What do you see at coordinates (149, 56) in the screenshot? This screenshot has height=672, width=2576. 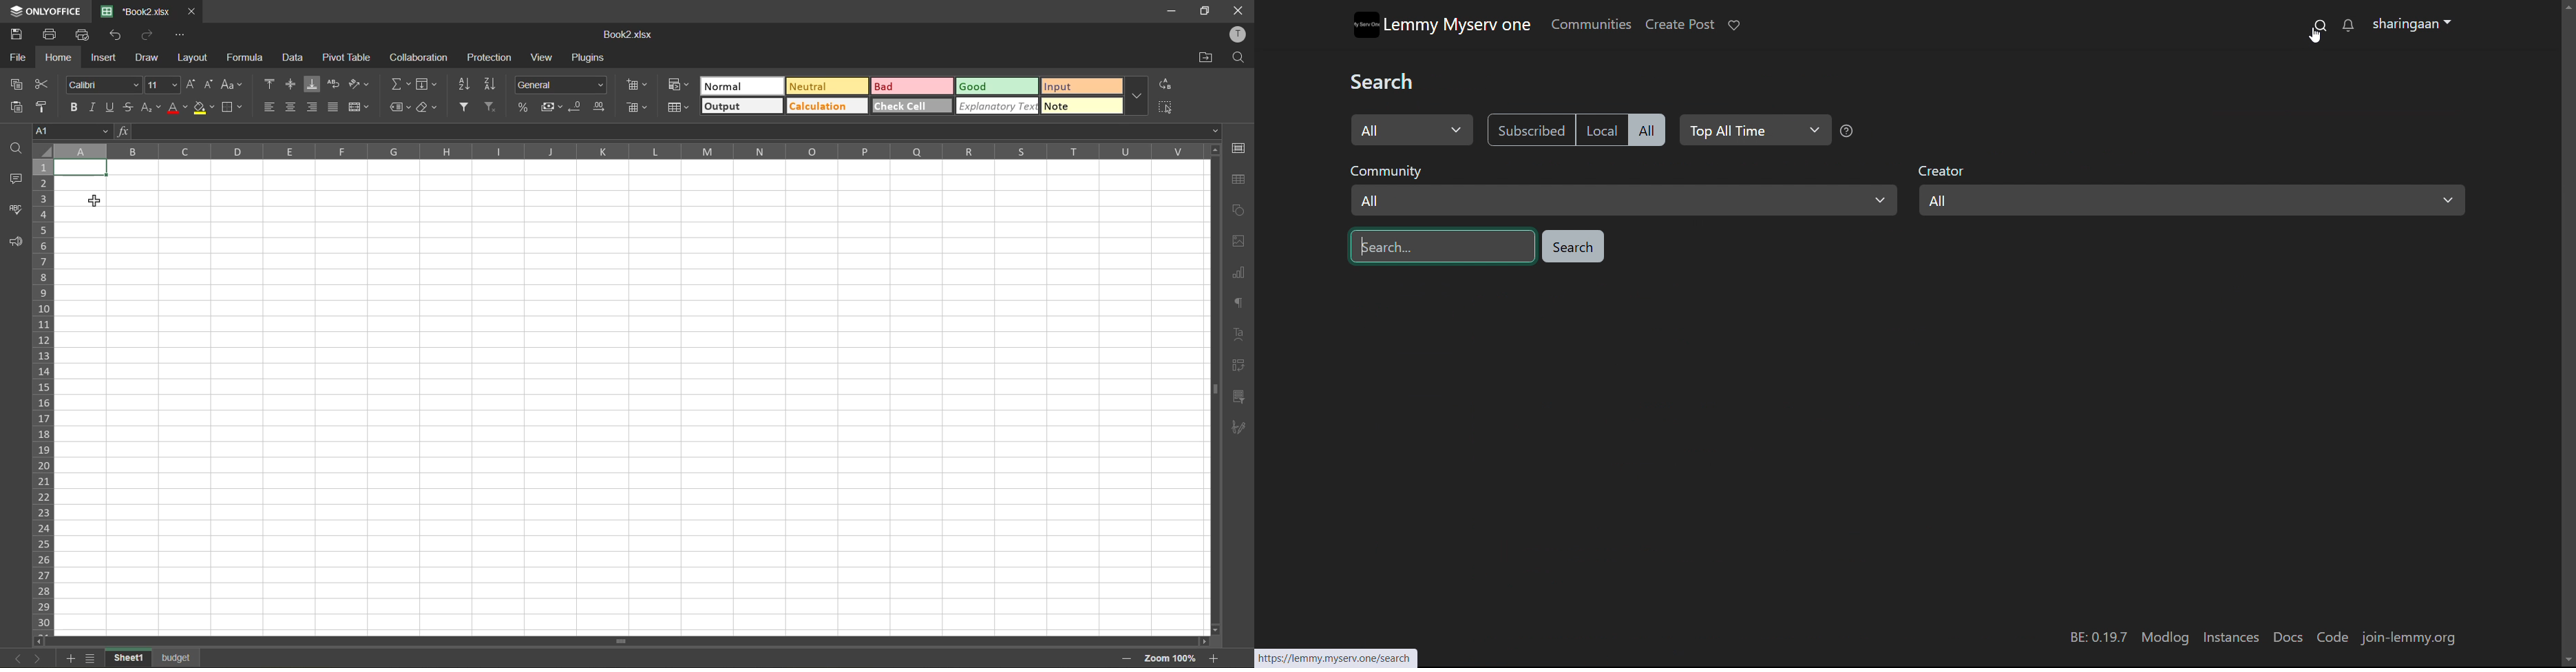 I see `draw` at bounding box center [149, 56].